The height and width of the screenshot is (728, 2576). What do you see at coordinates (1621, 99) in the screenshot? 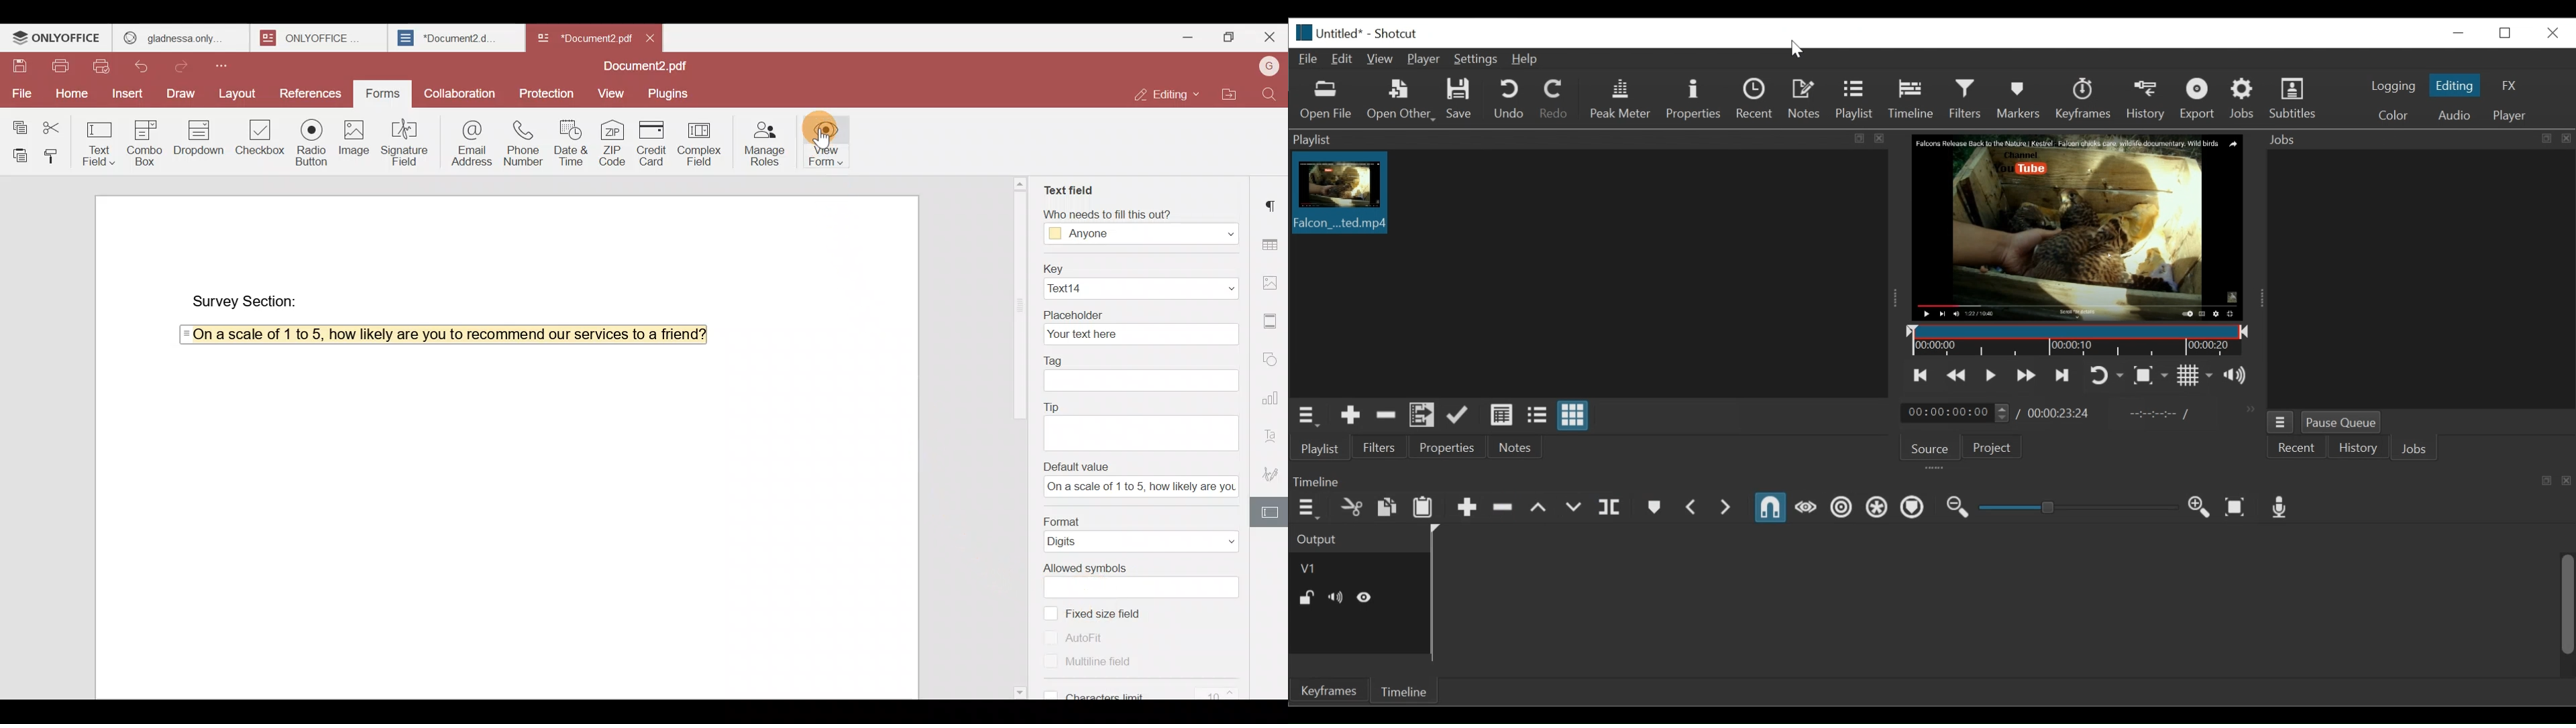
I see `Peak Meter` at bounding box center [1621, 99].